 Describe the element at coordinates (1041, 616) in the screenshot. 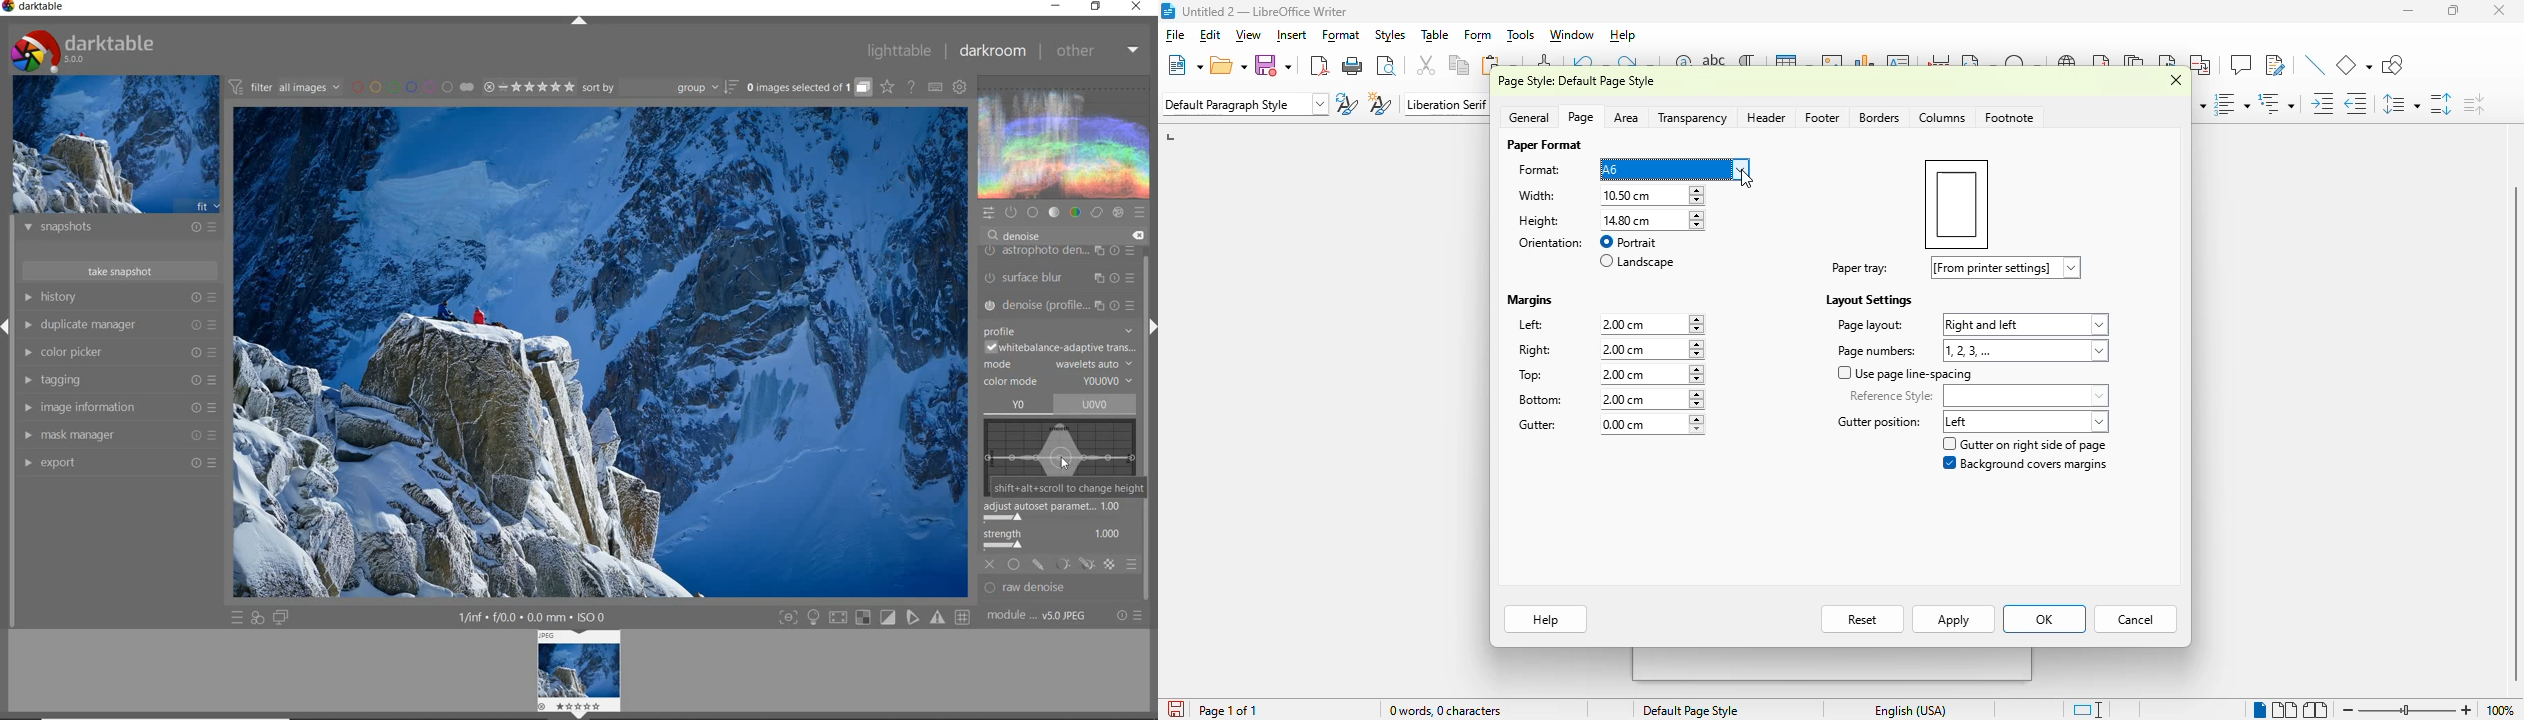

I see `module..v50JPEG` at that location.